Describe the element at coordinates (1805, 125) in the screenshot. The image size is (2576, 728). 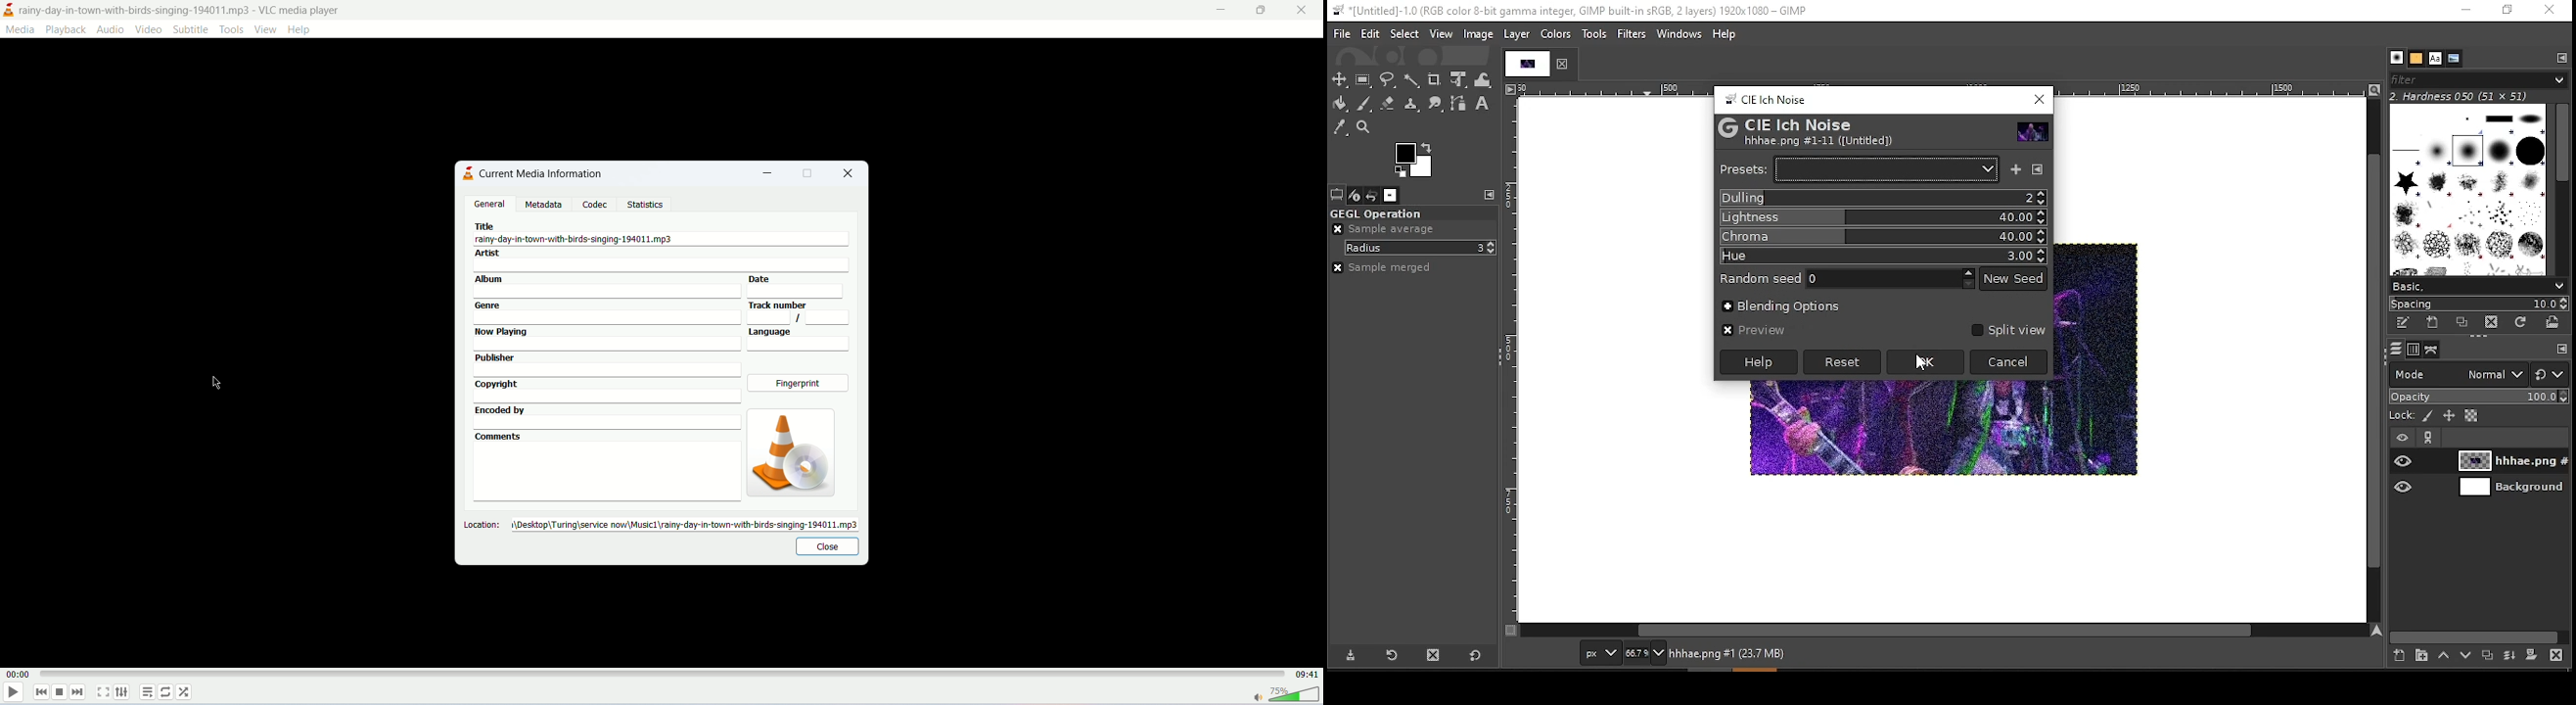
I see `CIE Ich Noise` at that location.